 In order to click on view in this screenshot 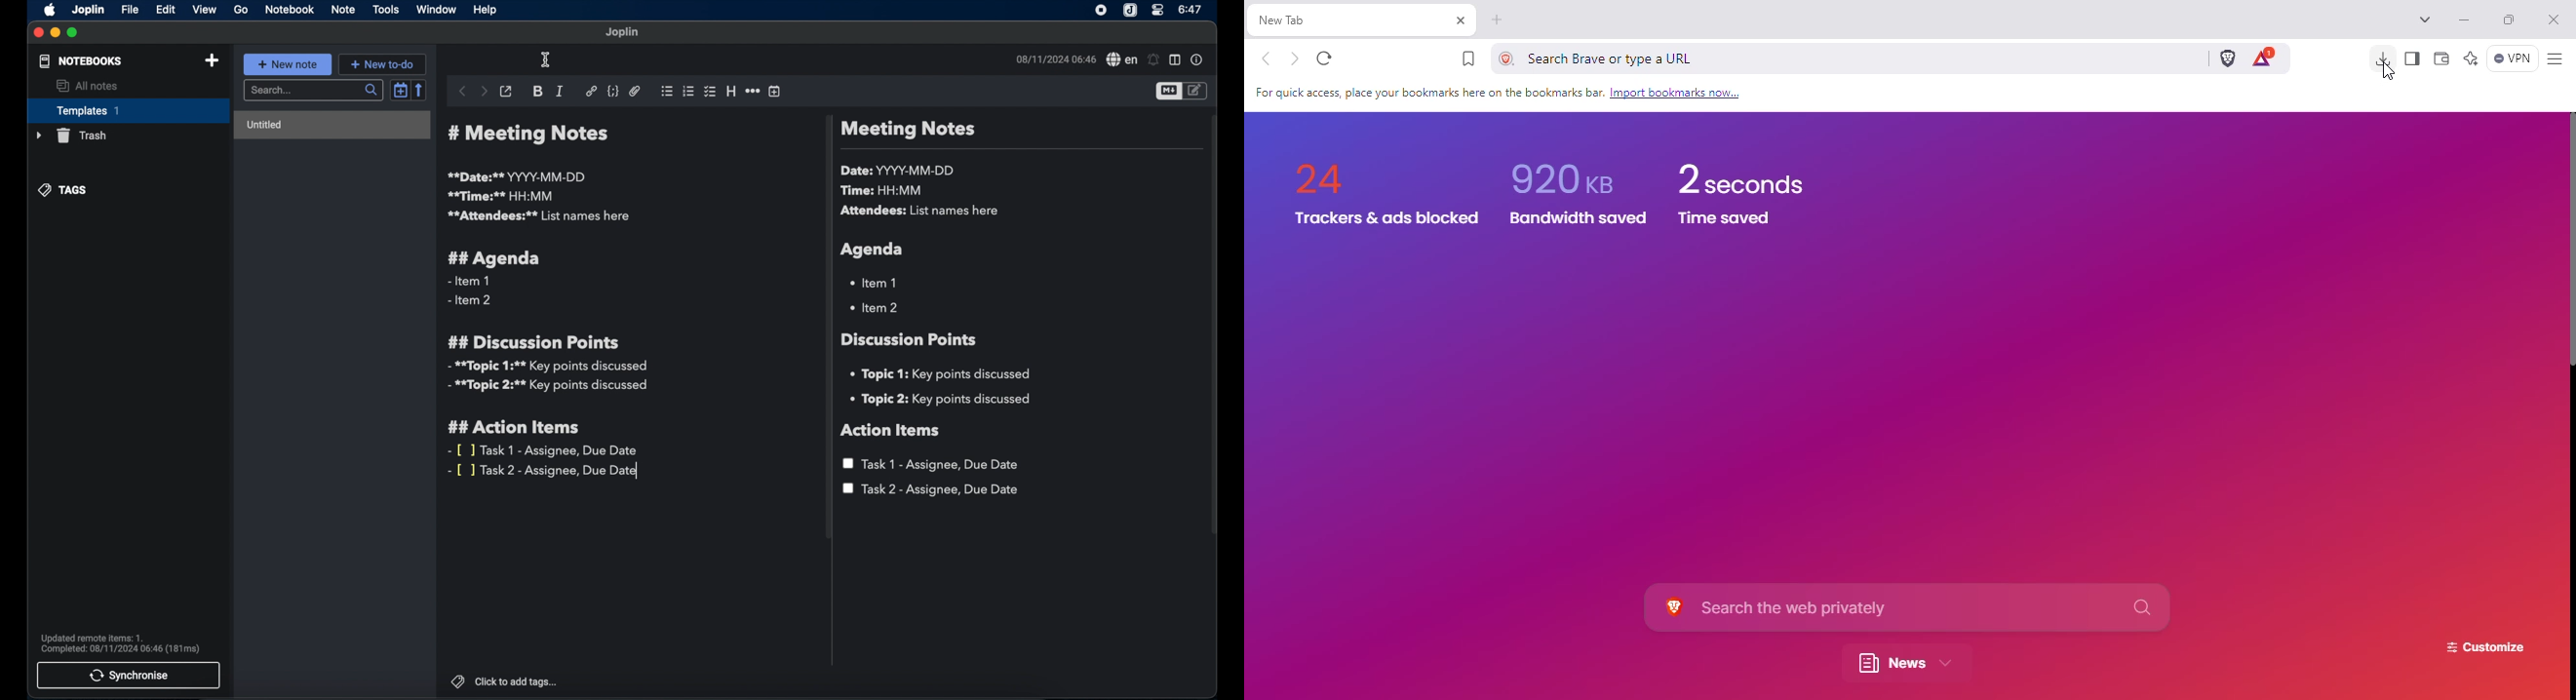, I will do `click(205, 10)`.